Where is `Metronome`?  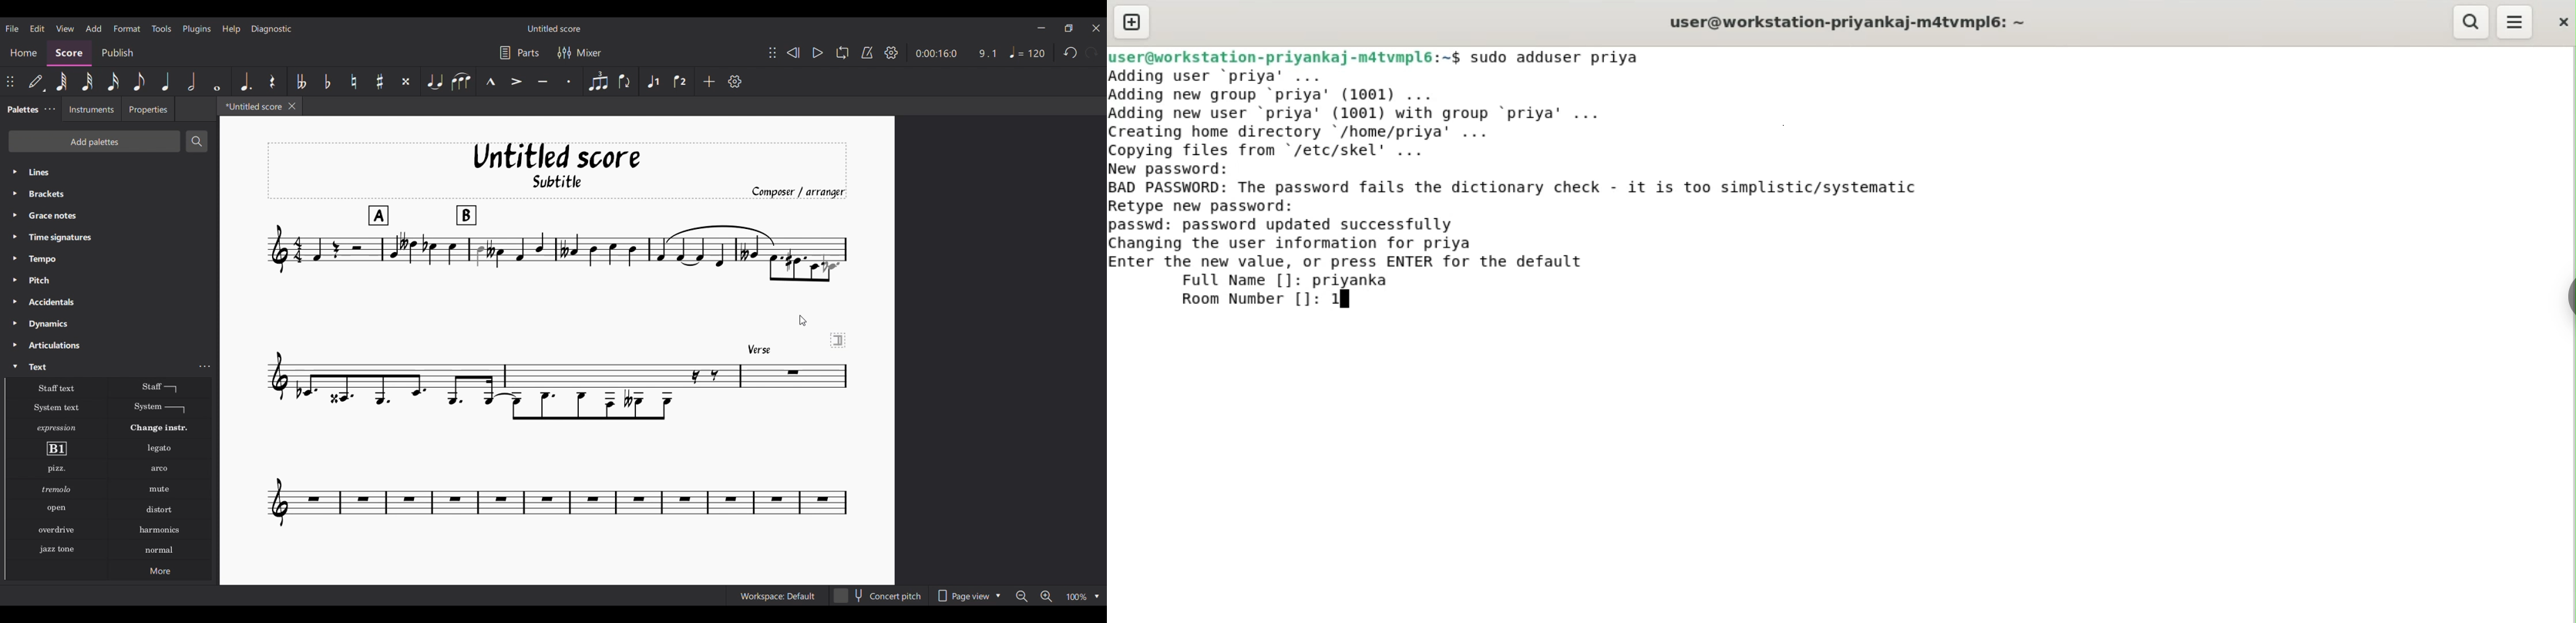 Metronome is located at coordinates (867, 52).